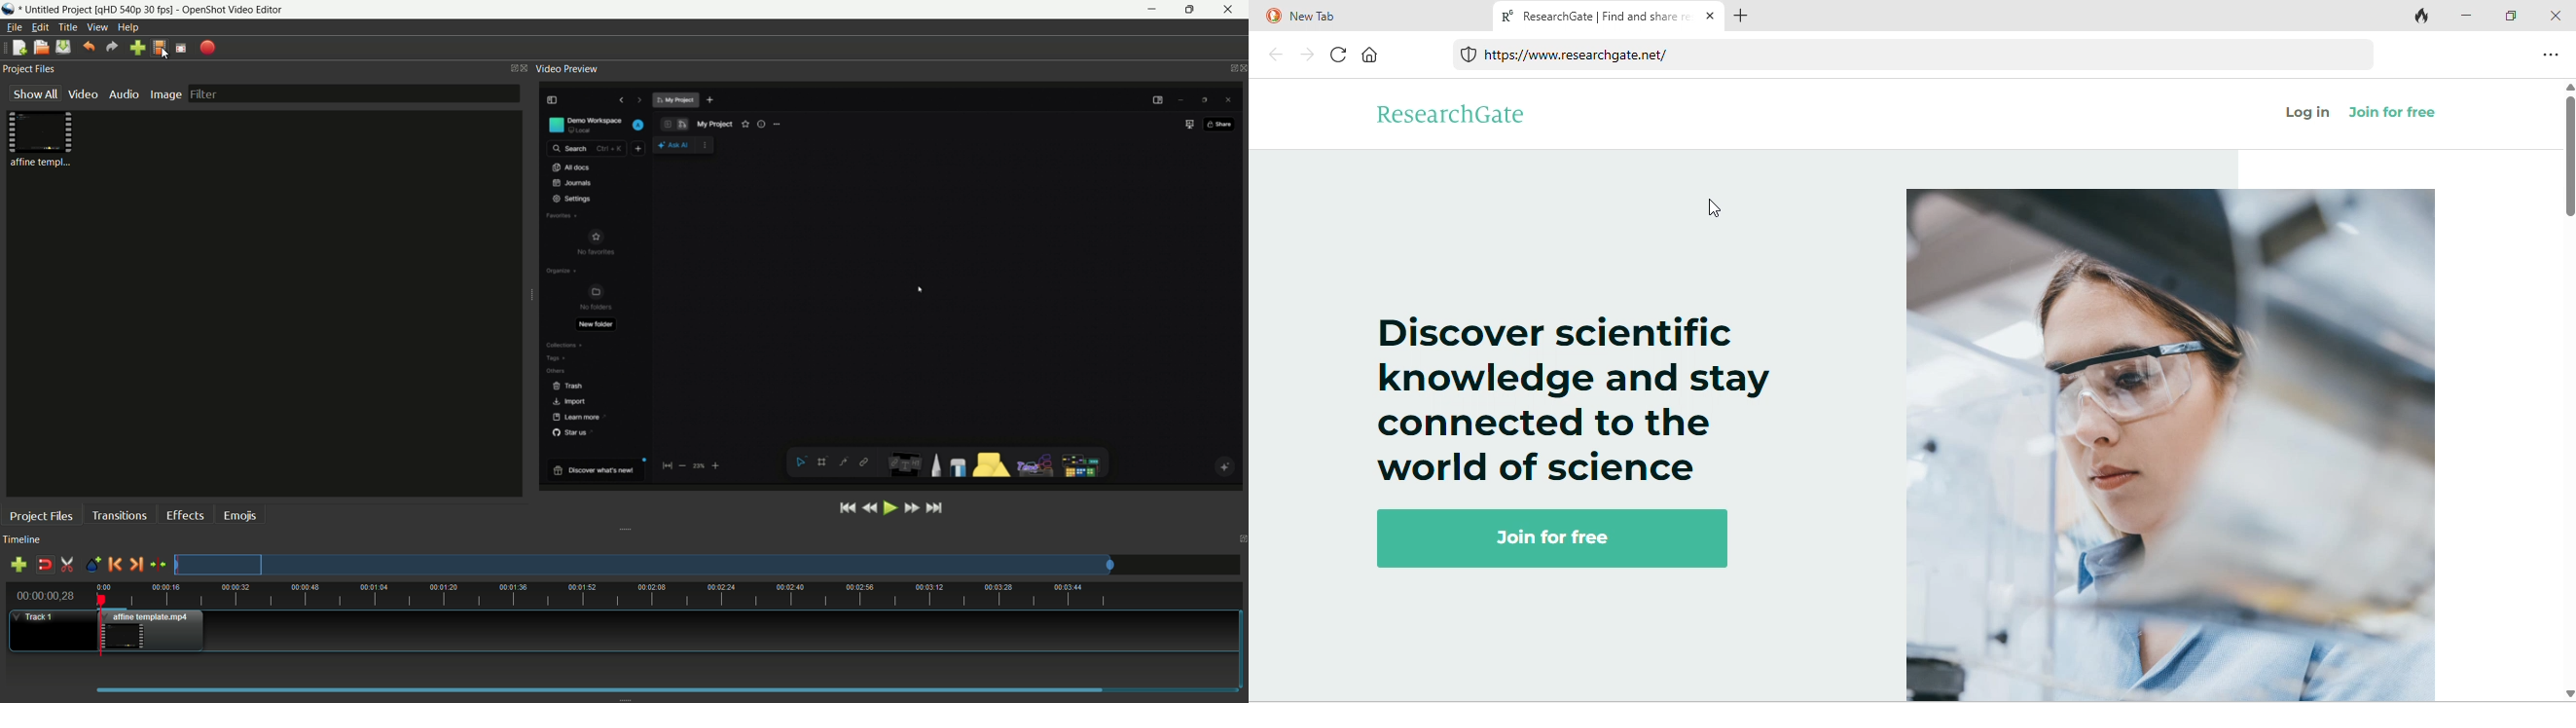 The image size is (2576, 728). Describe the element at coordinates (567, 68) in the screenshot. I see `video preview` at that location.